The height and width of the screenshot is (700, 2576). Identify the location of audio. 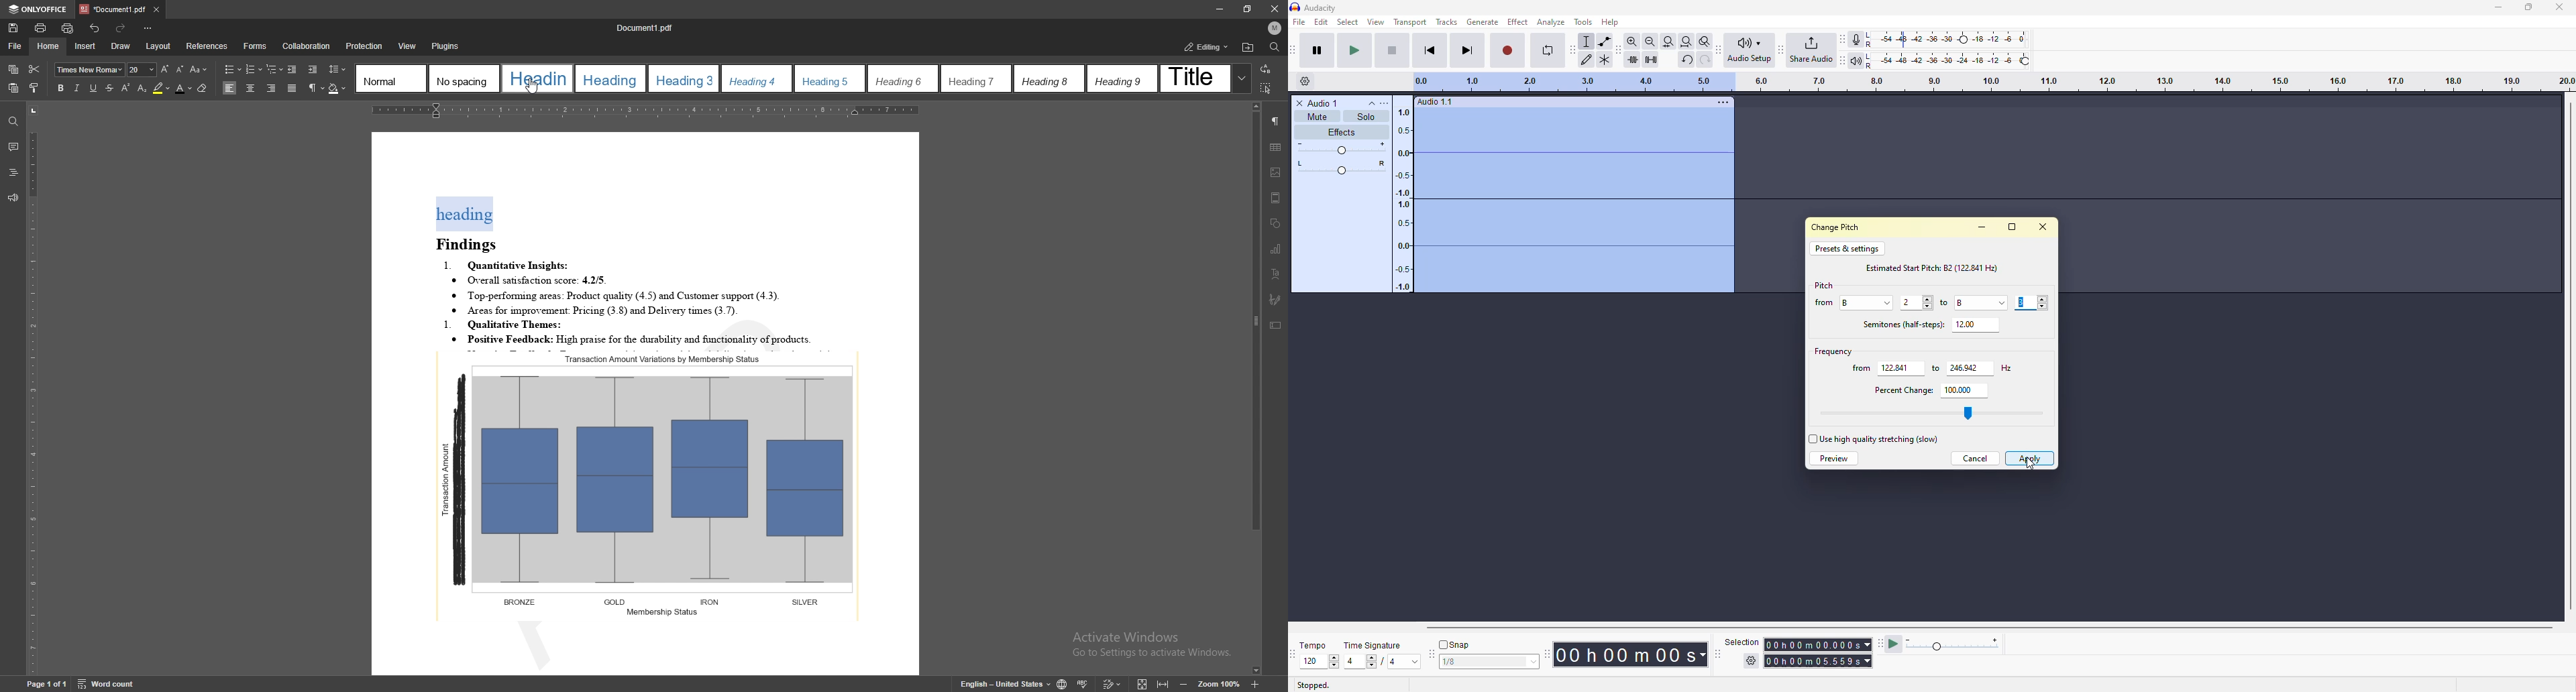
(1436, 102).